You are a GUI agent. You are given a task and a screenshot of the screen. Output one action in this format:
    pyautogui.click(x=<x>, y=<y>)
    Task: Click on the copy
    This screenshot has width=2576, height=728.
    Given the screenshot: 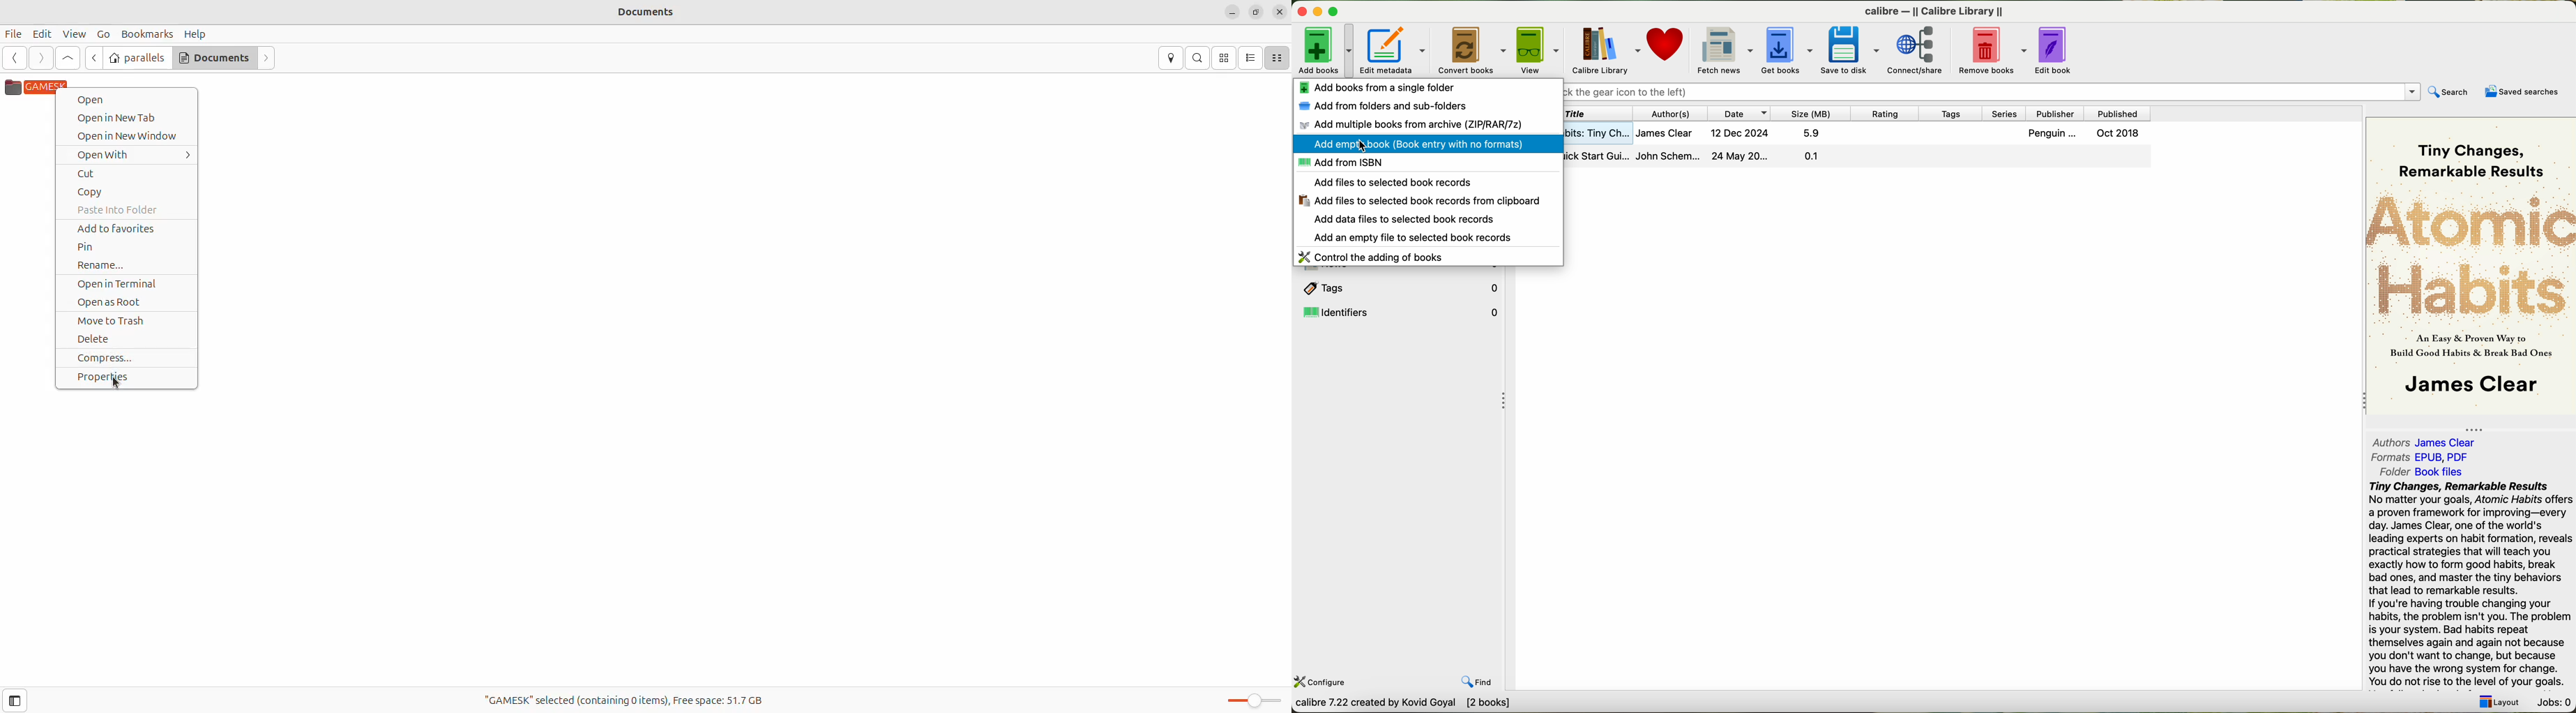 What is the action you would take?
    pyautogui.click(x=128, y=192)
    